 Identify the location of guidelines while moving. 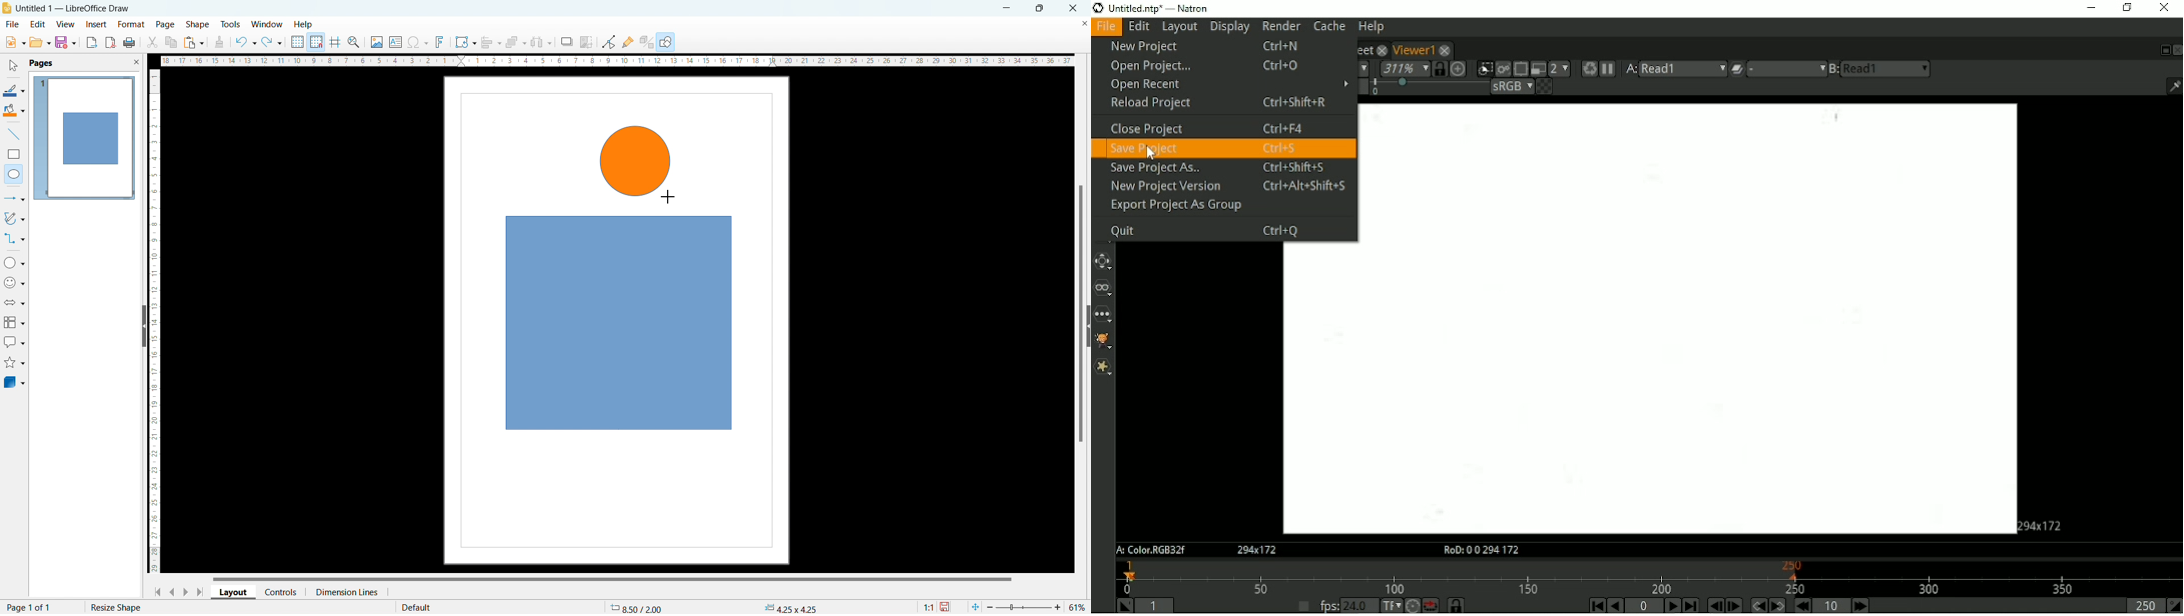
(335, 43).